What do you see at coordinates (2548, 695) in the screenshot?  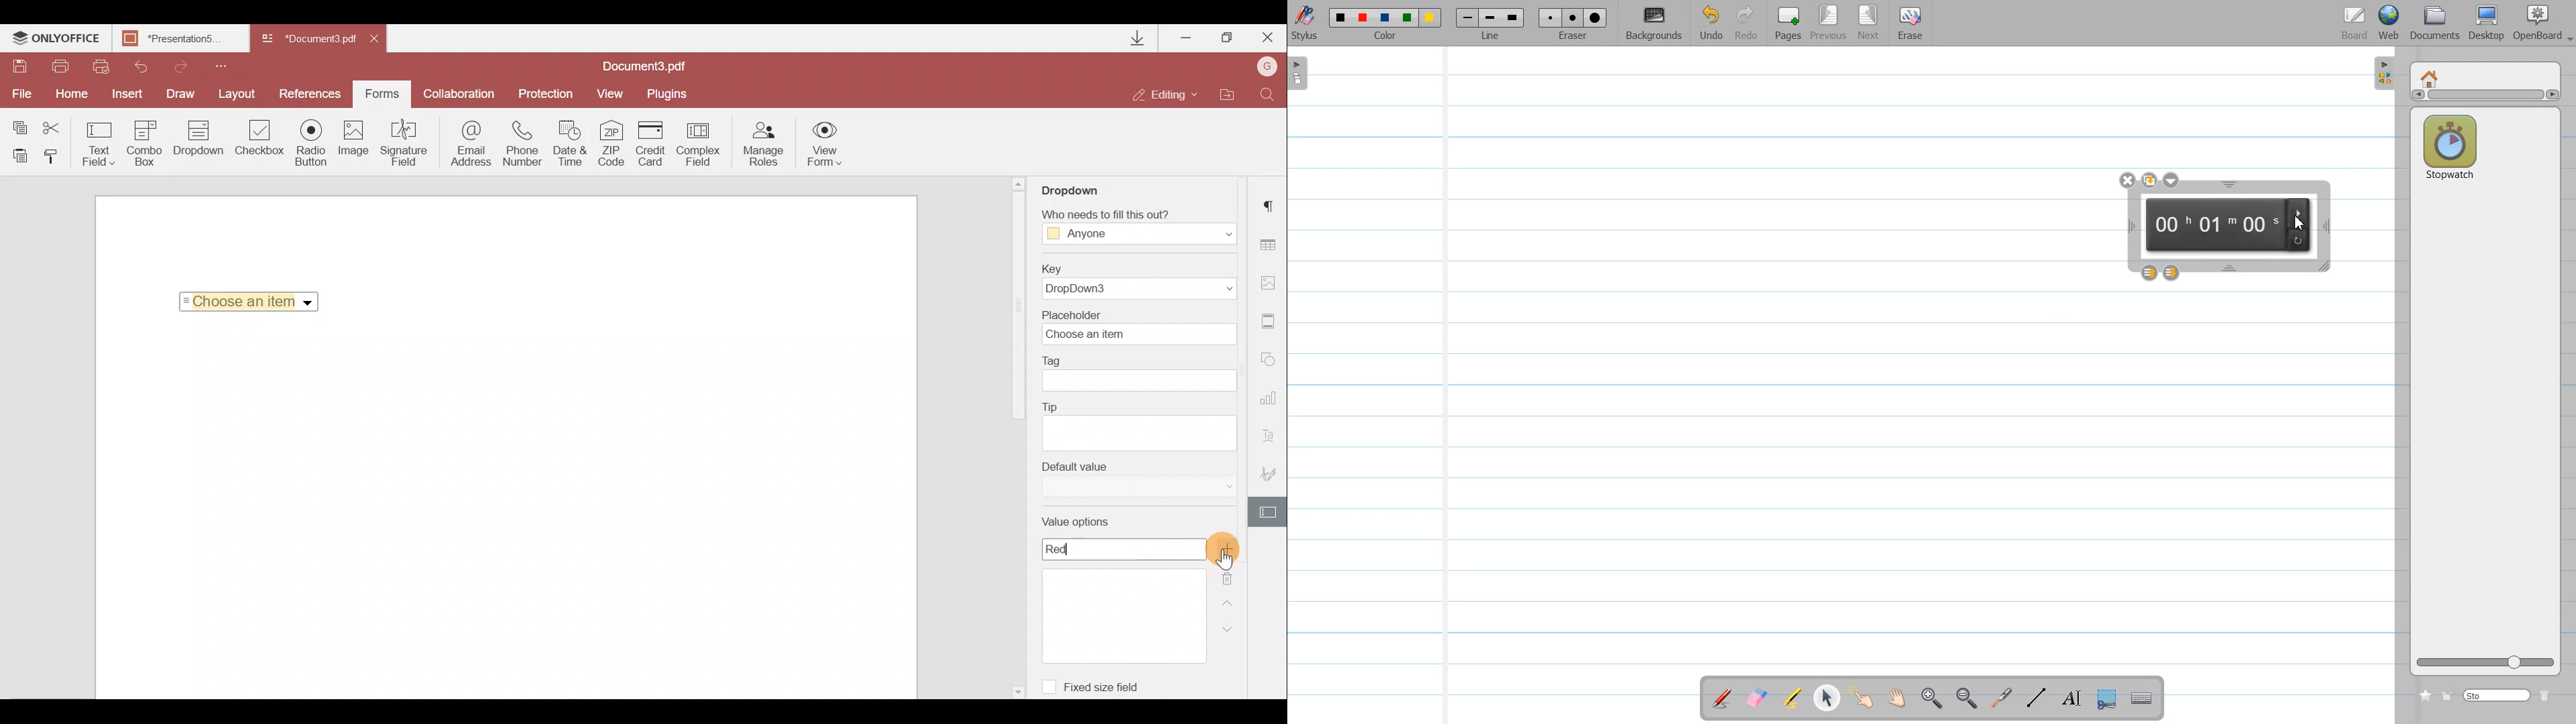 I see `Delete` at bounding box center [2548, 695].